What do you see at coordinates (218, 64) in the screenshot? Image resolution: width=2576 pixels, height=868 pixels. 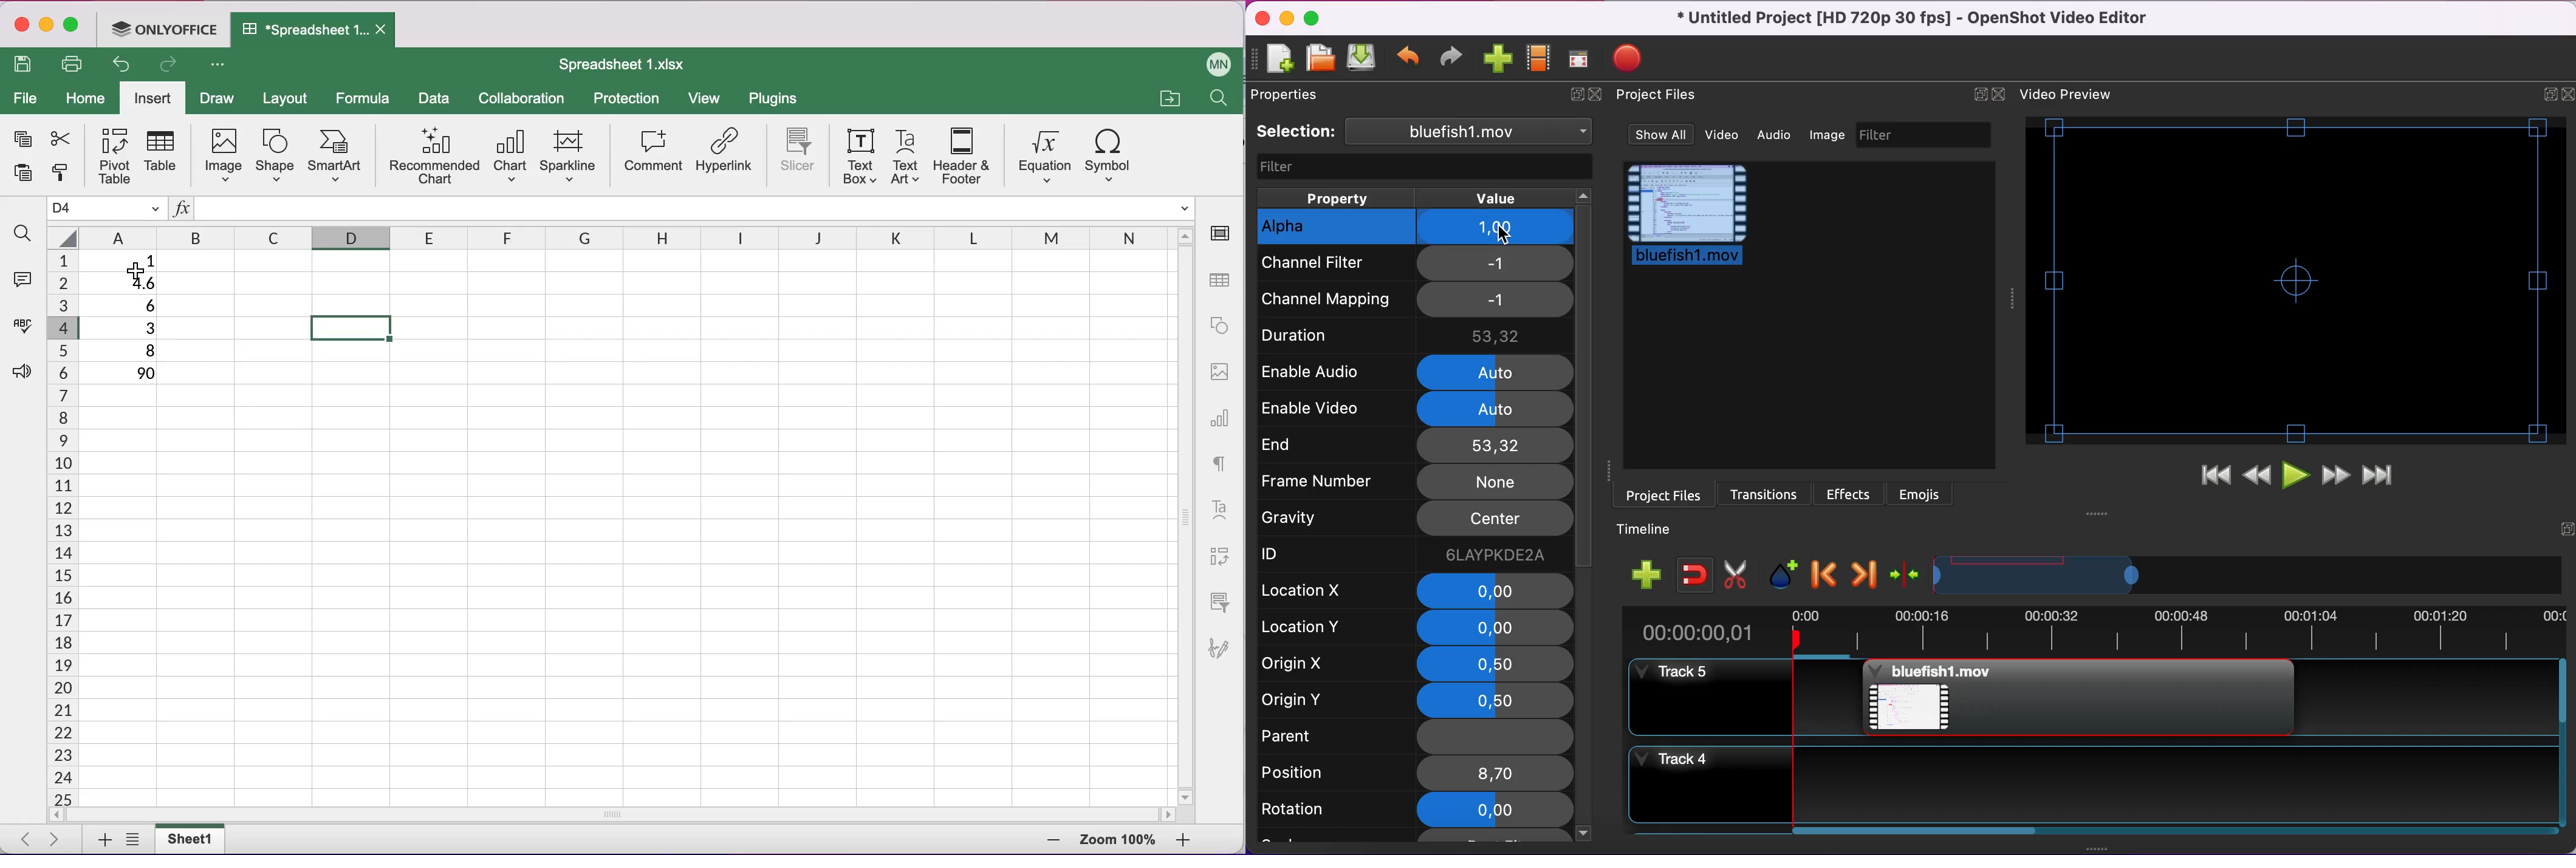 I see `Customize access tool bar` at bounding box center [218, 64].